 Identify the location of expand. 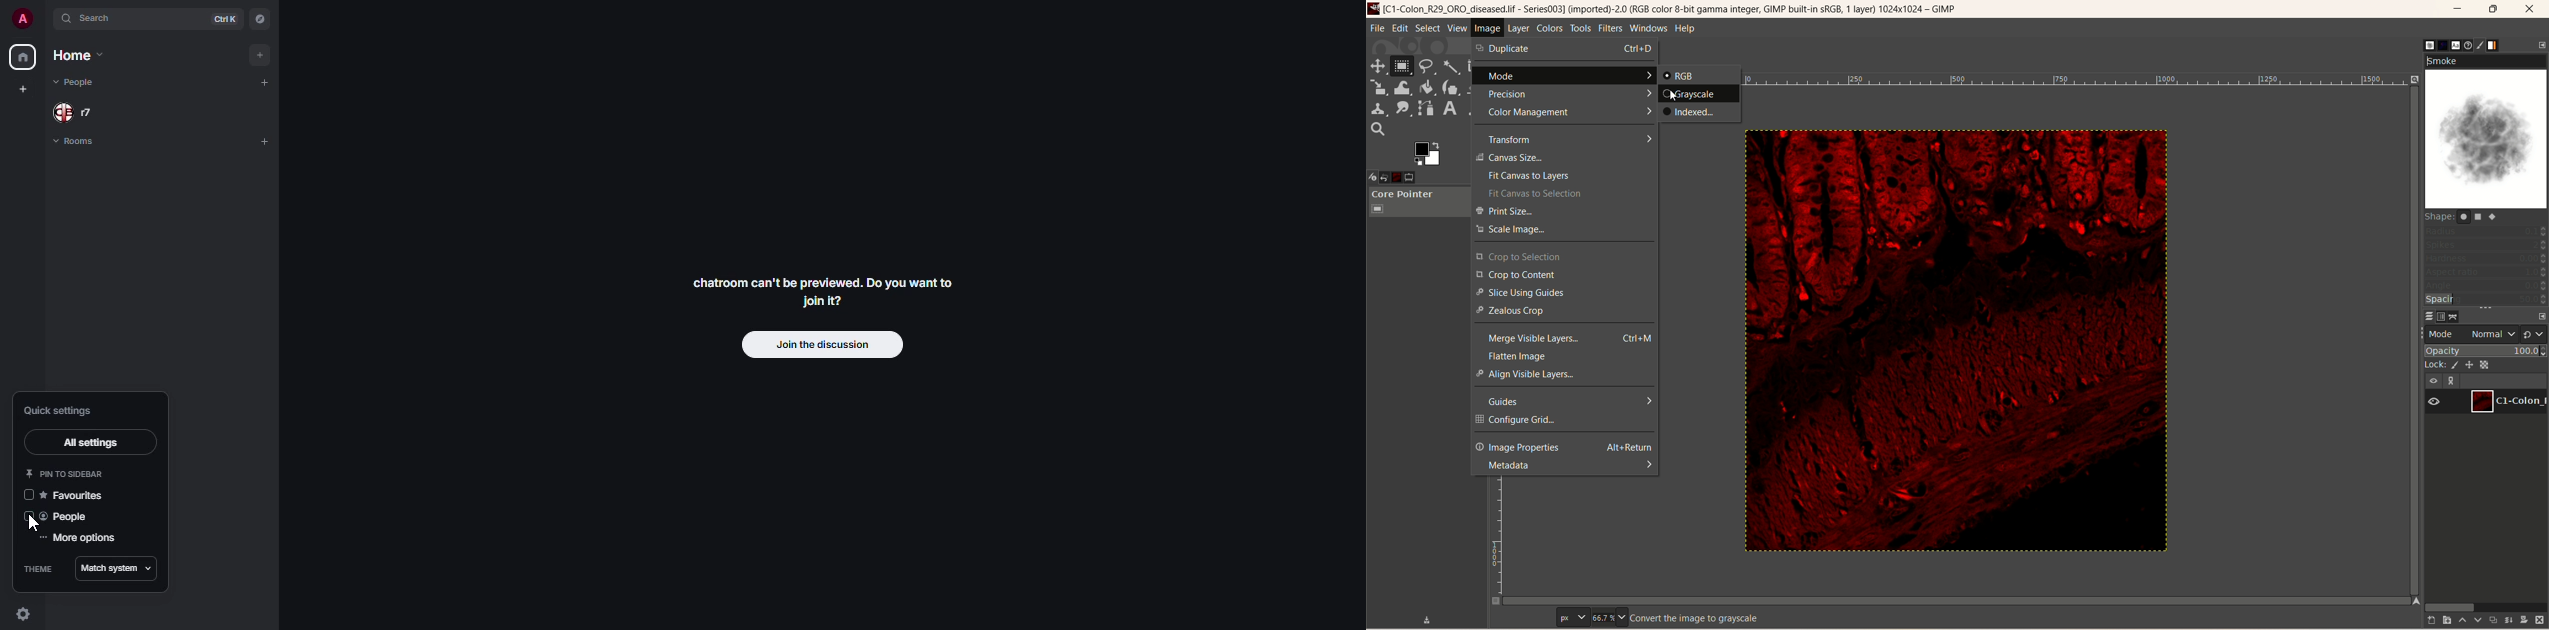
(46, 19).